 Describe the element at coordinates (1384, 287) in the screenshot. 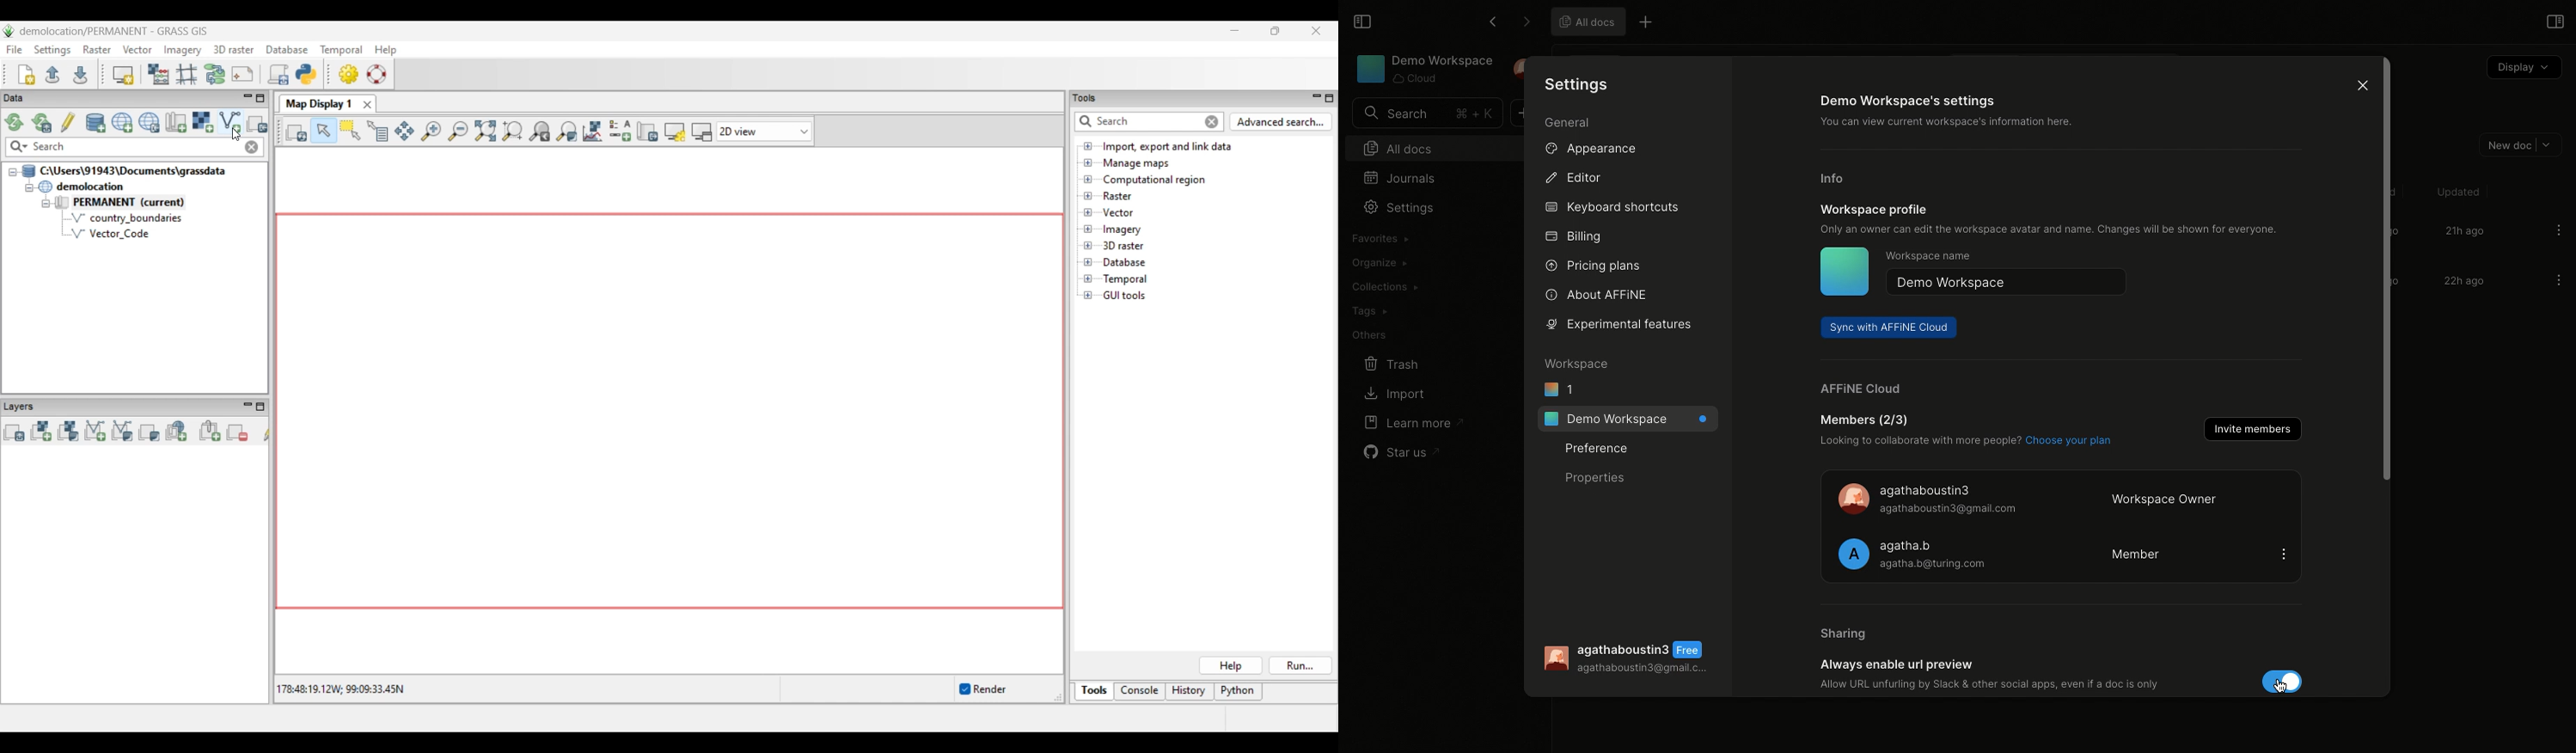

I see `Collections` at that location.